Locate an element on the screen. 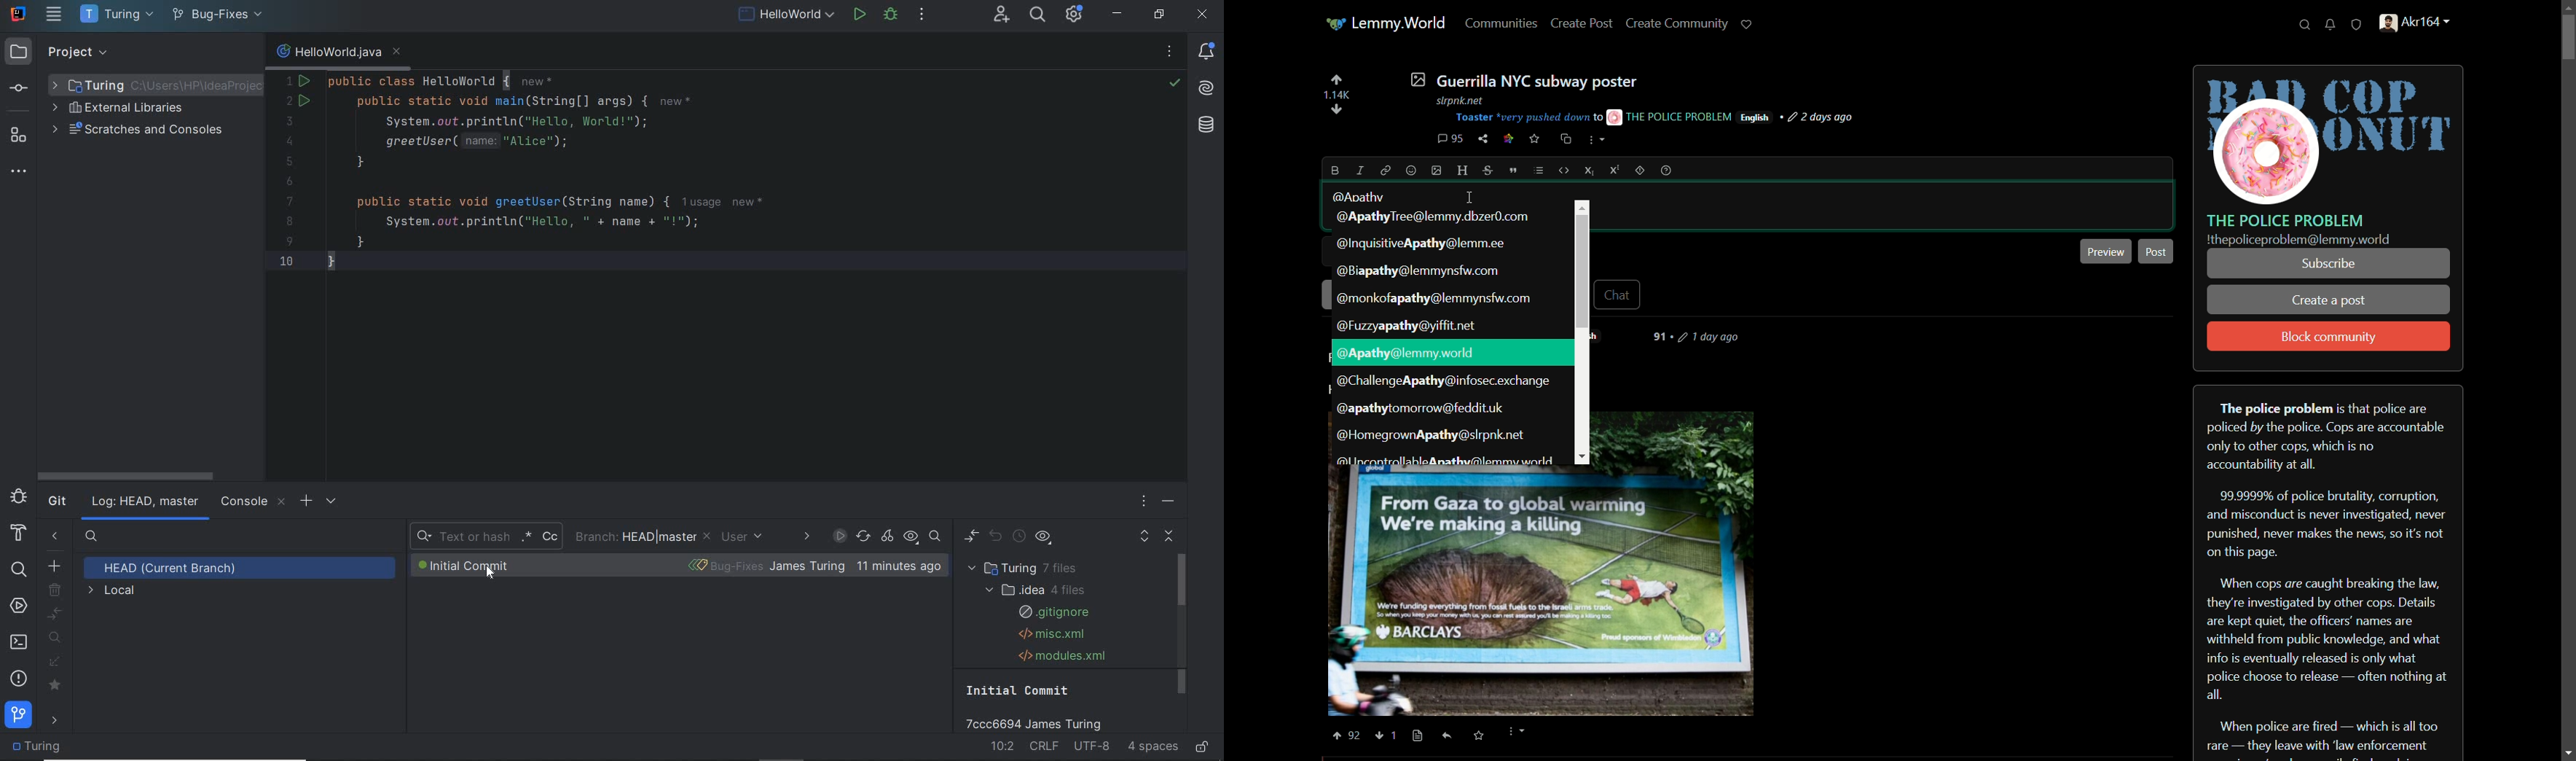 This screenshot has width=2576, height=784. @Apathy is located at coordinates (1360, 197).